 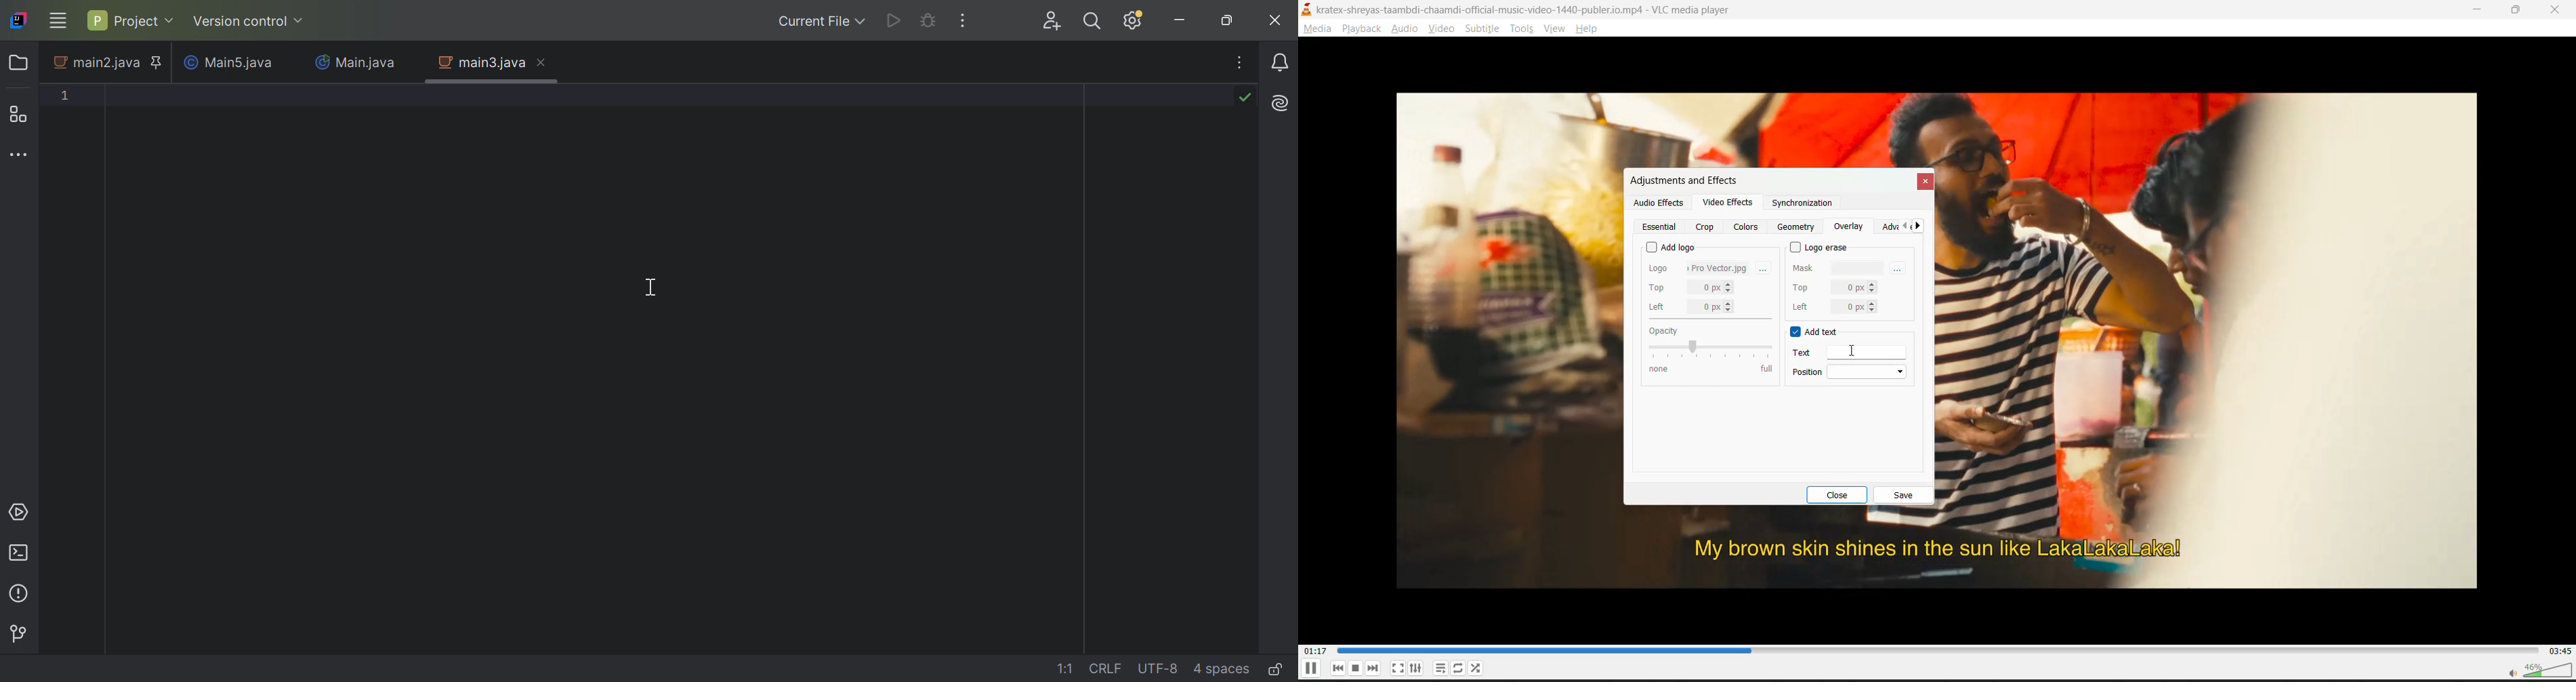 What do you see at coordinates (1408, 30) in the screenshot?
I see `audio` at bounding box center [1408, 30].